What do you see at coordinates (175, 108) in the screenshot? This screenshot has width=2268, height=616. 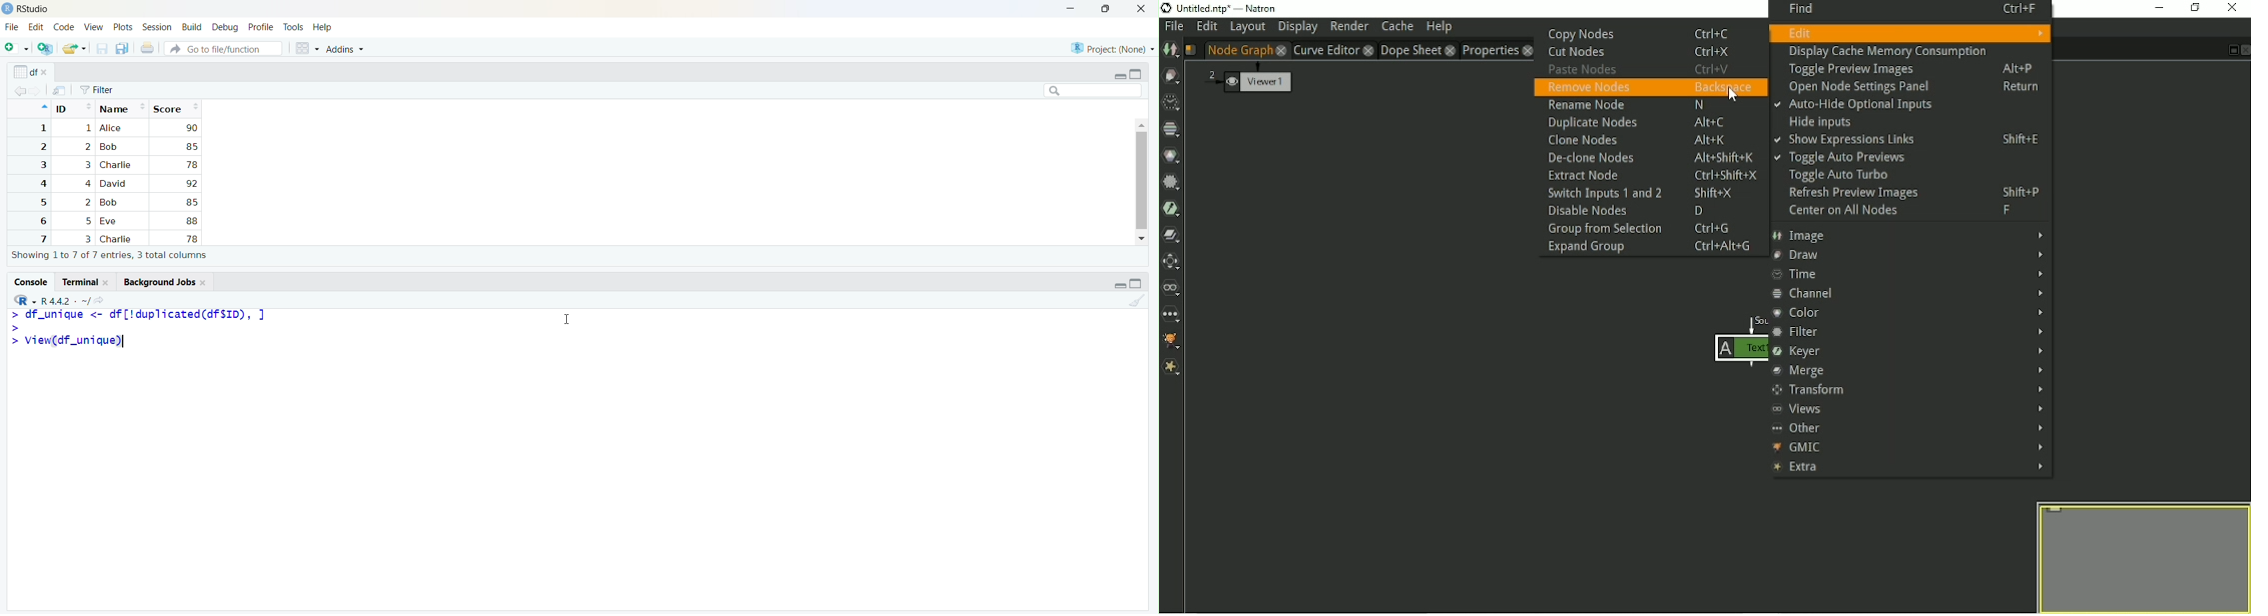 I see `score` at bounding box center [175, 108].